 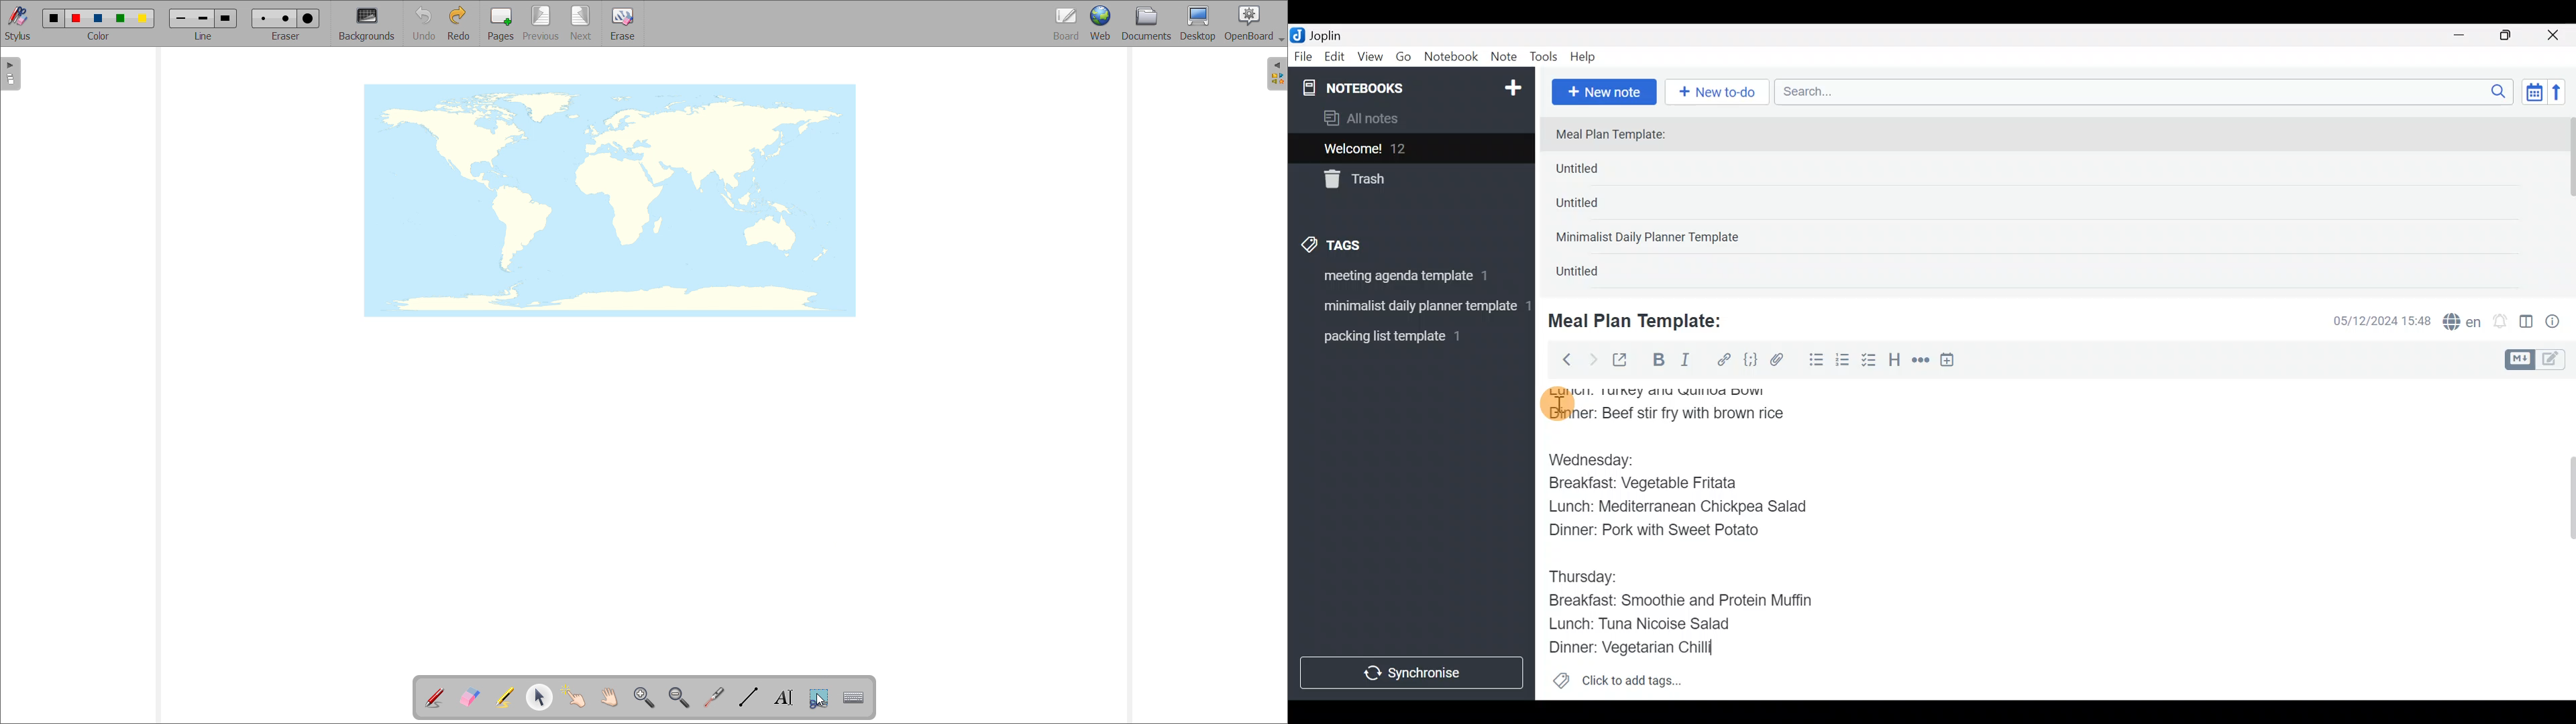 What do you see at coordinates (1413, 672) in the screenshot?
I see `Synchronize` at bounding box center [1413, 672].